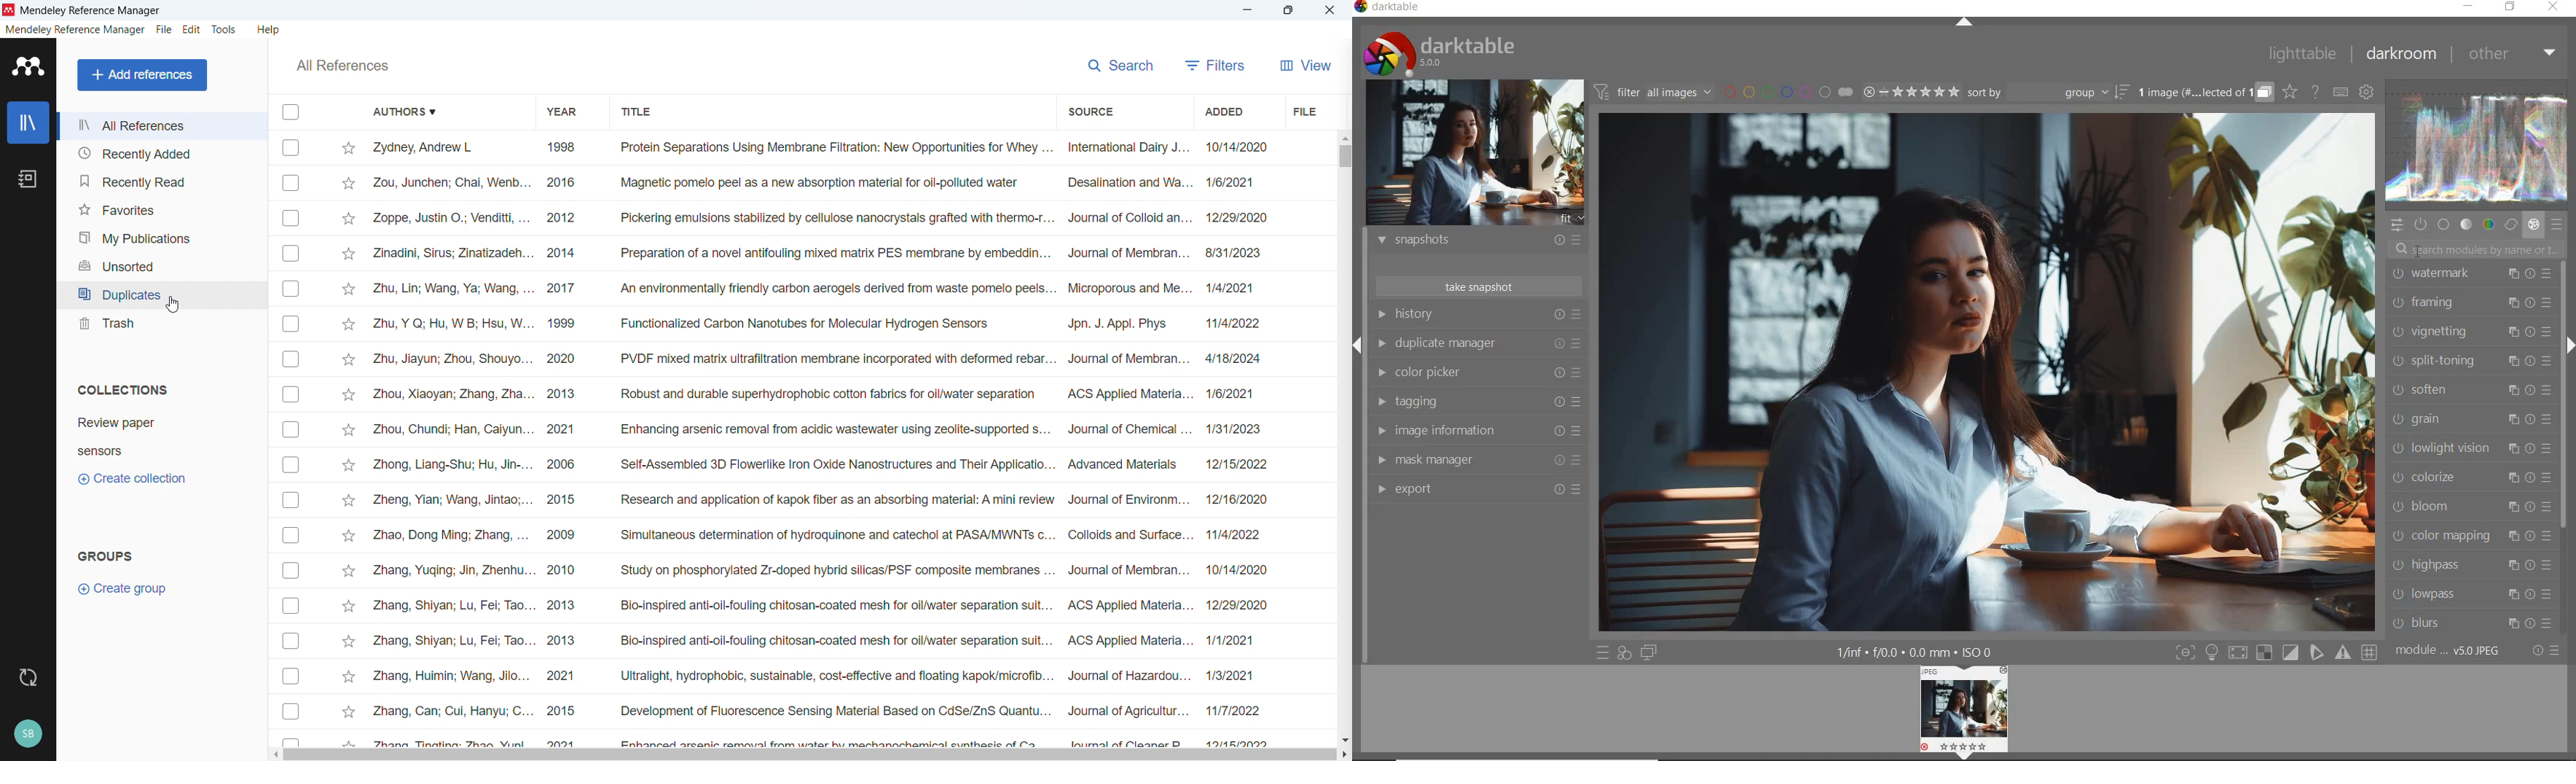 This screenshot has height=784, width=2576. Describe the element at coordinates (2340, 92) in the screenshot. I see `set keyboard shortcuts` at that location.